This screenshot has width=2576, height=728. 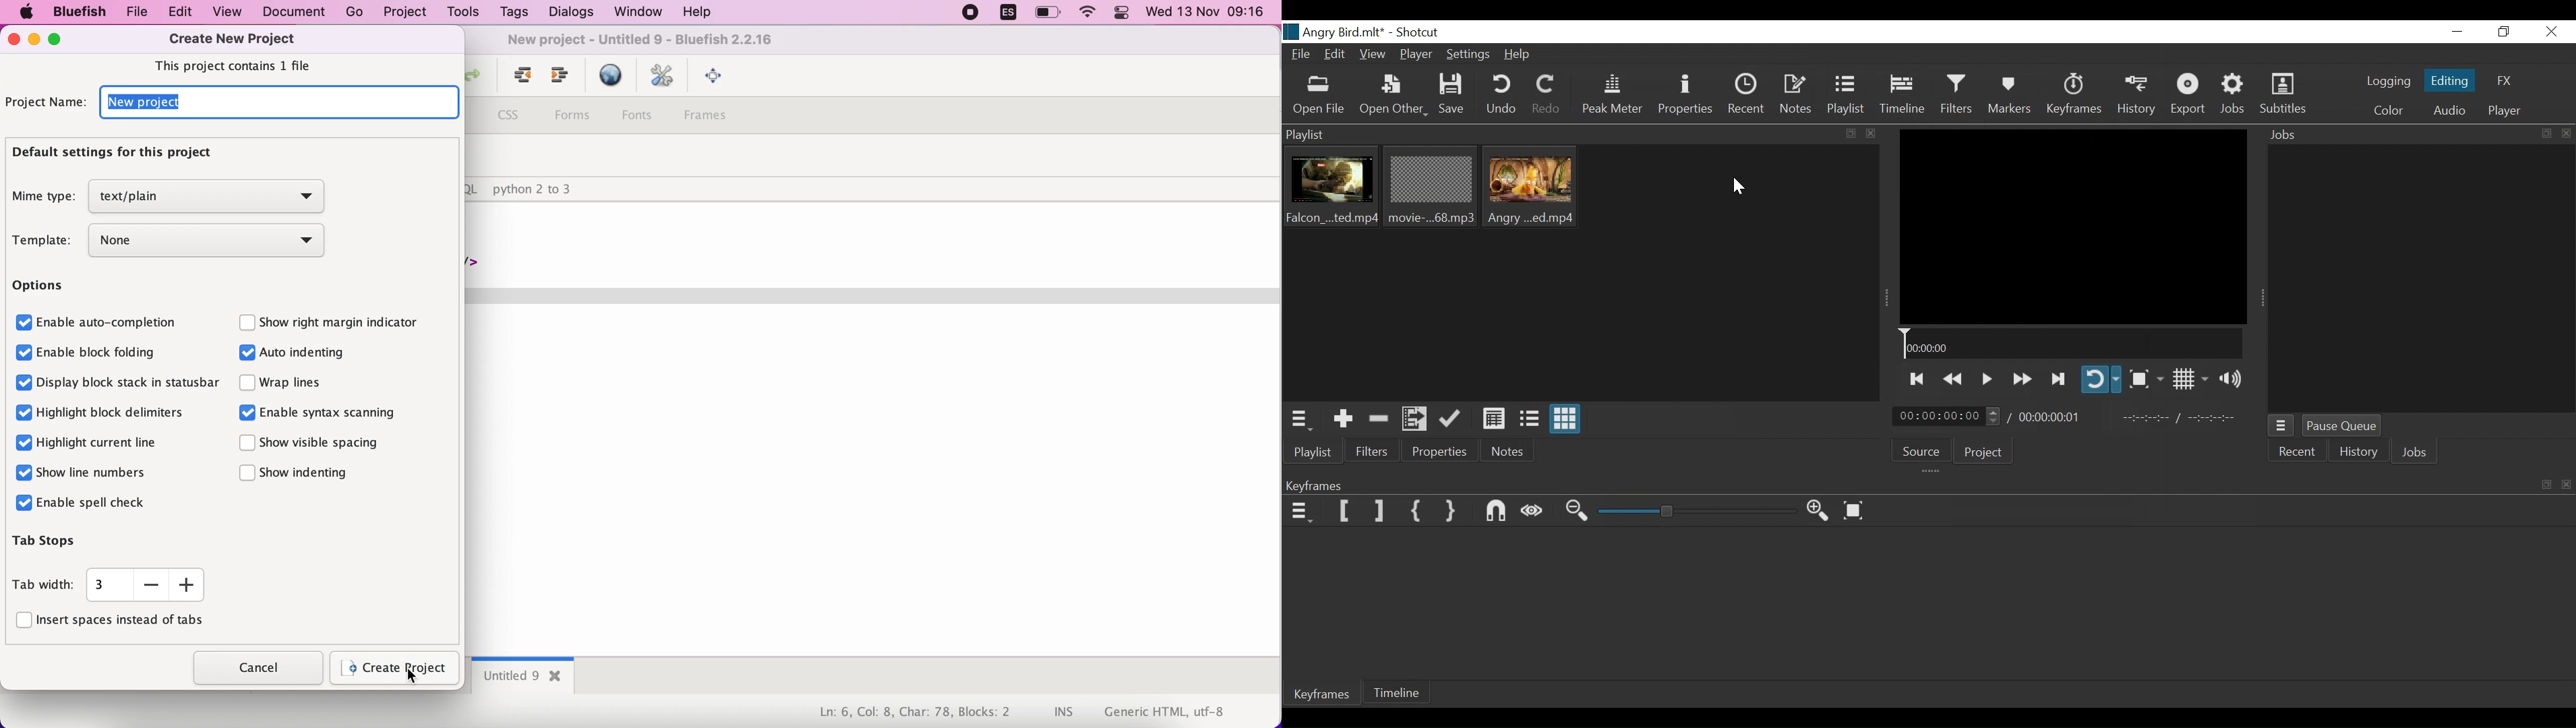 I want to click on Jobs Menu, so click(x=2284, y=426).